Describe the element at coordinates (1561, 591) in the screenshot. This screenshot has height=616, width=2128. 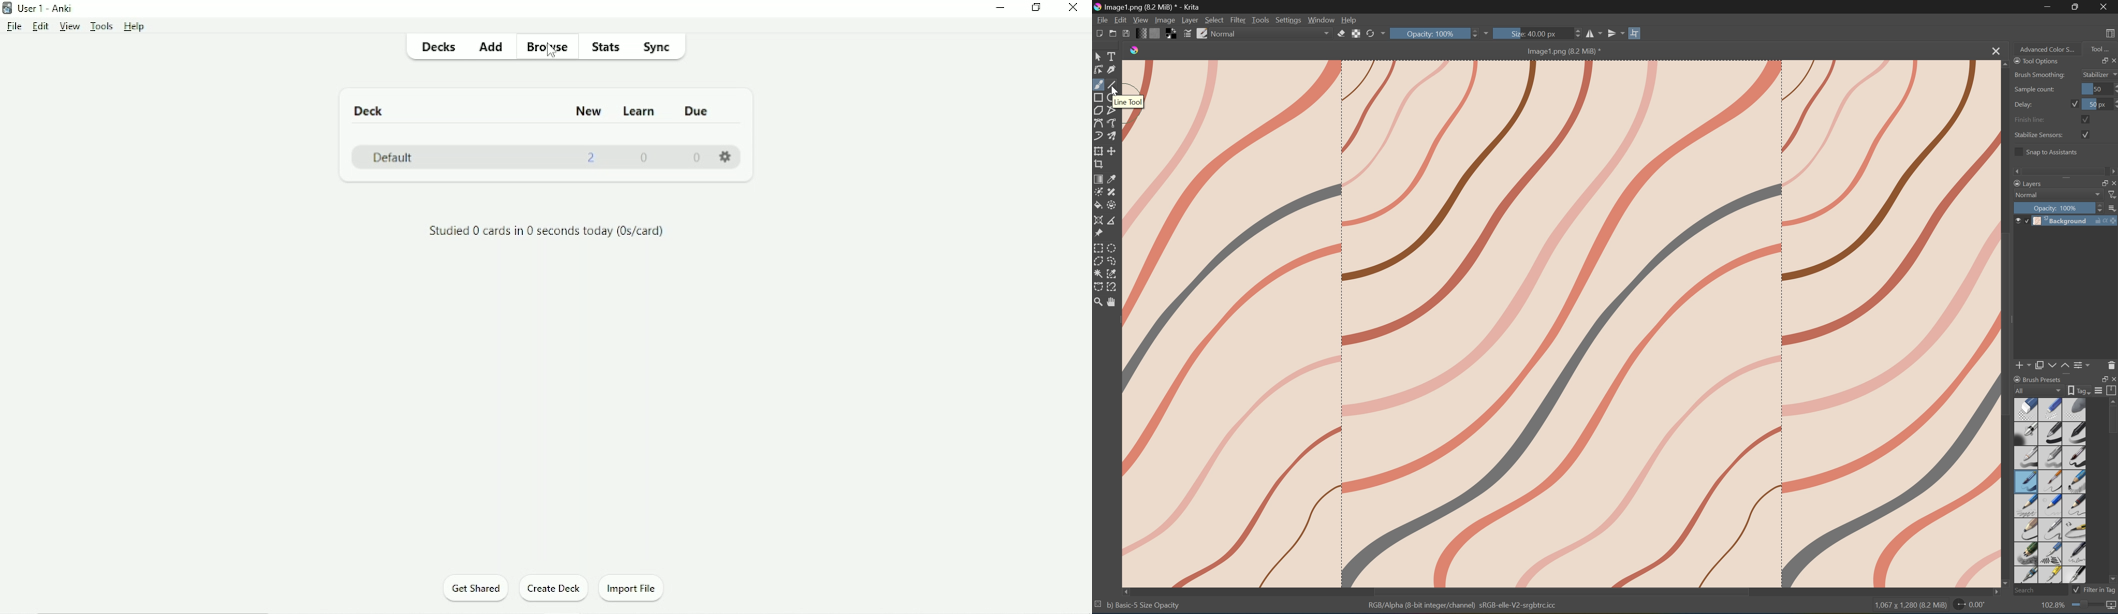
I see `Scroll Bar` at that location.